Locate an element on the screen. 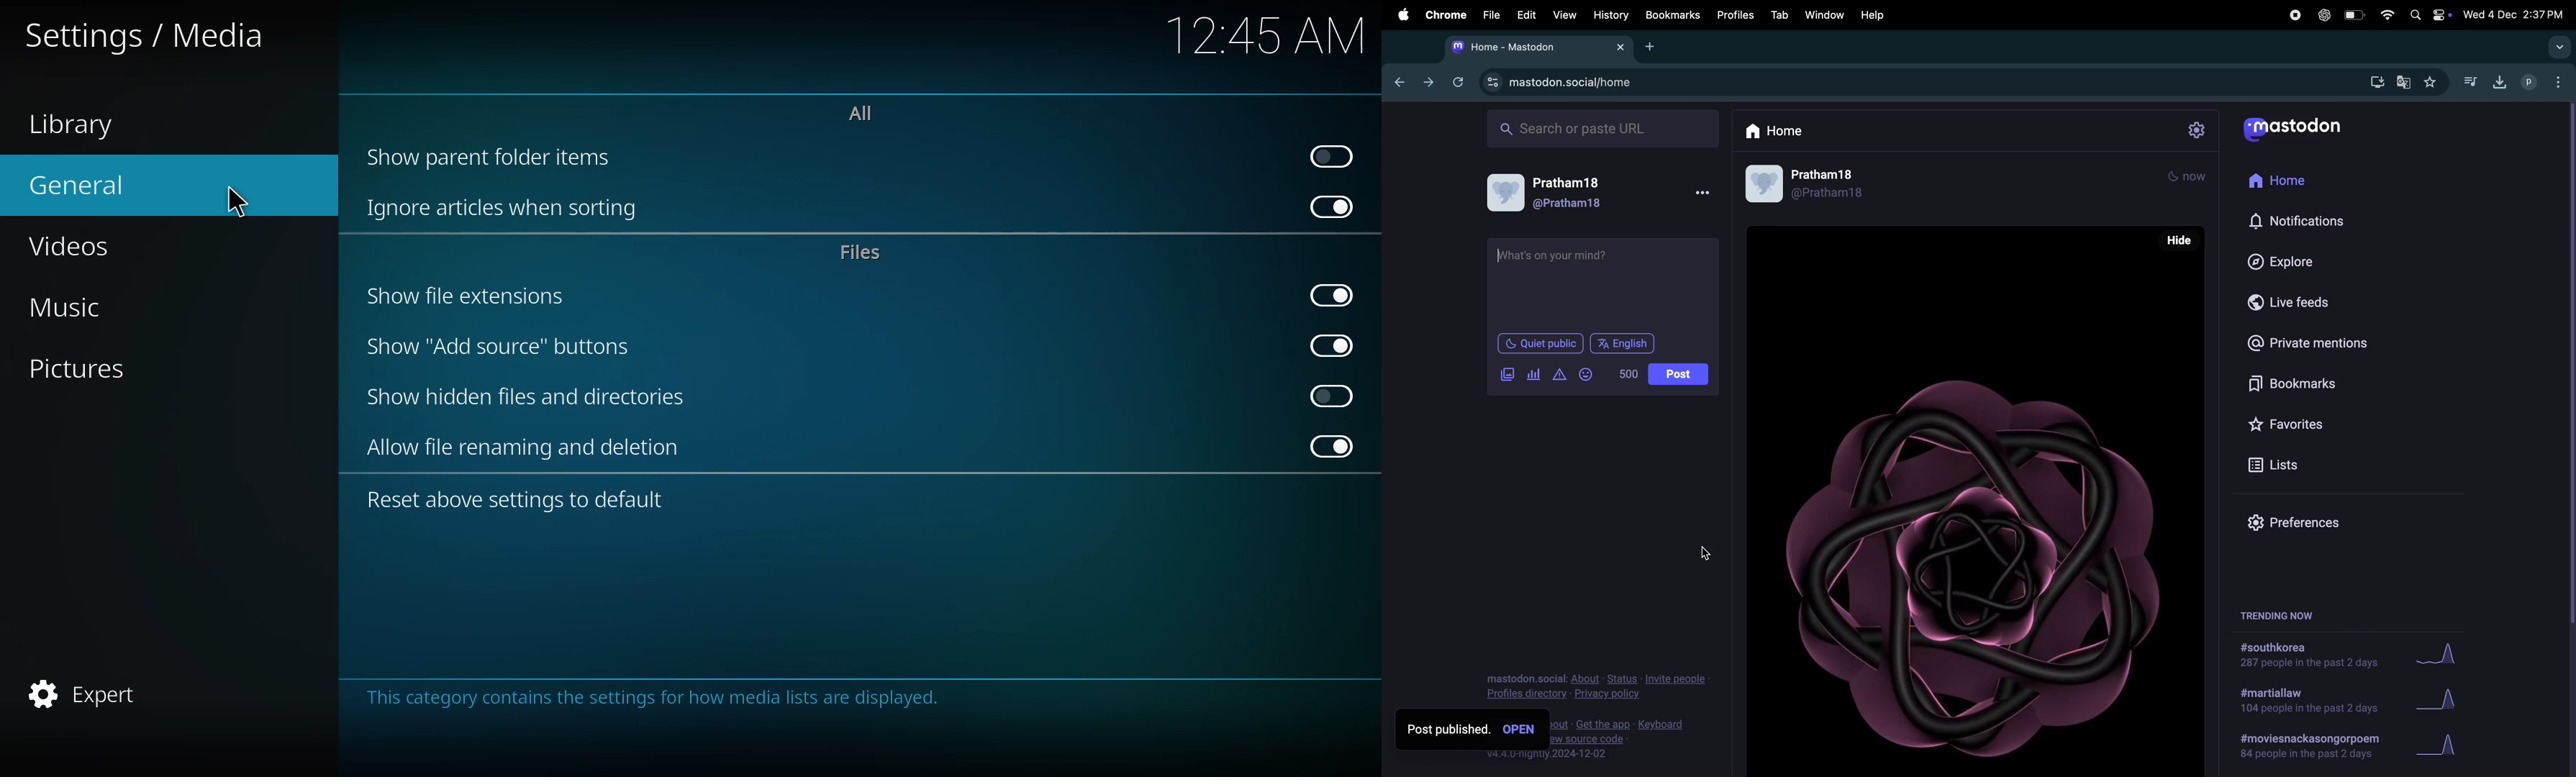 This screenshot has height=784, width=2576. settings media is located at coordinates (145, 35).